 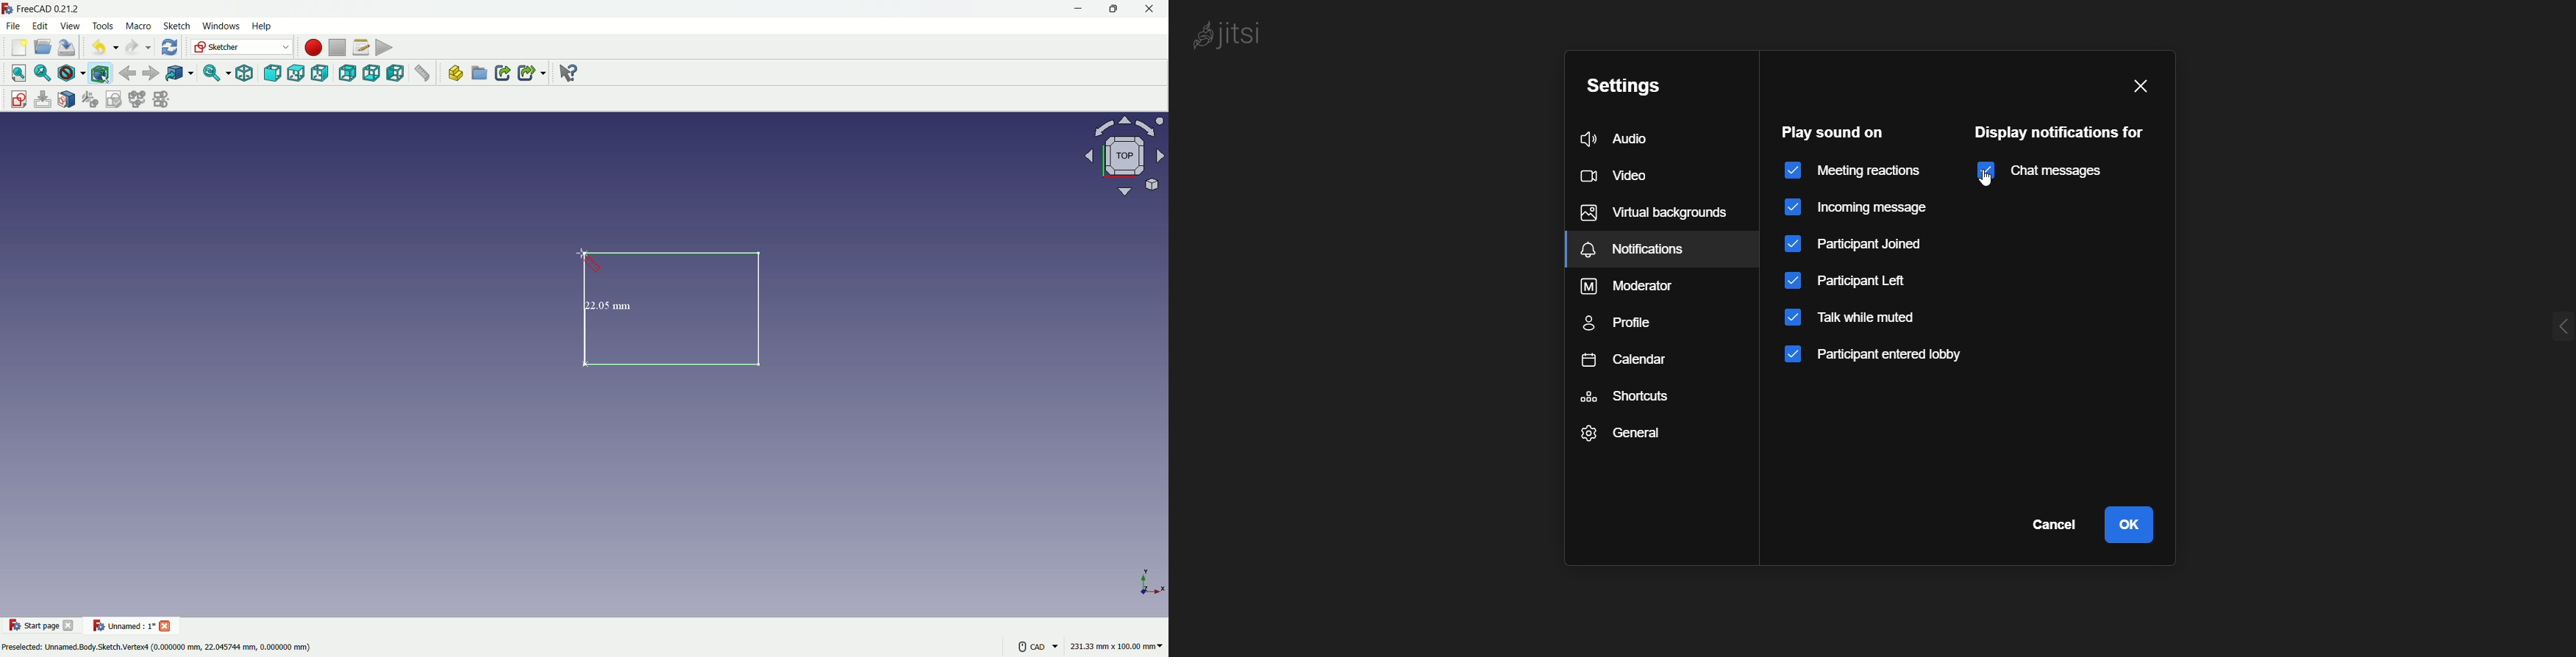 I want to click on mirror sketches, so click(x=161, y=100).